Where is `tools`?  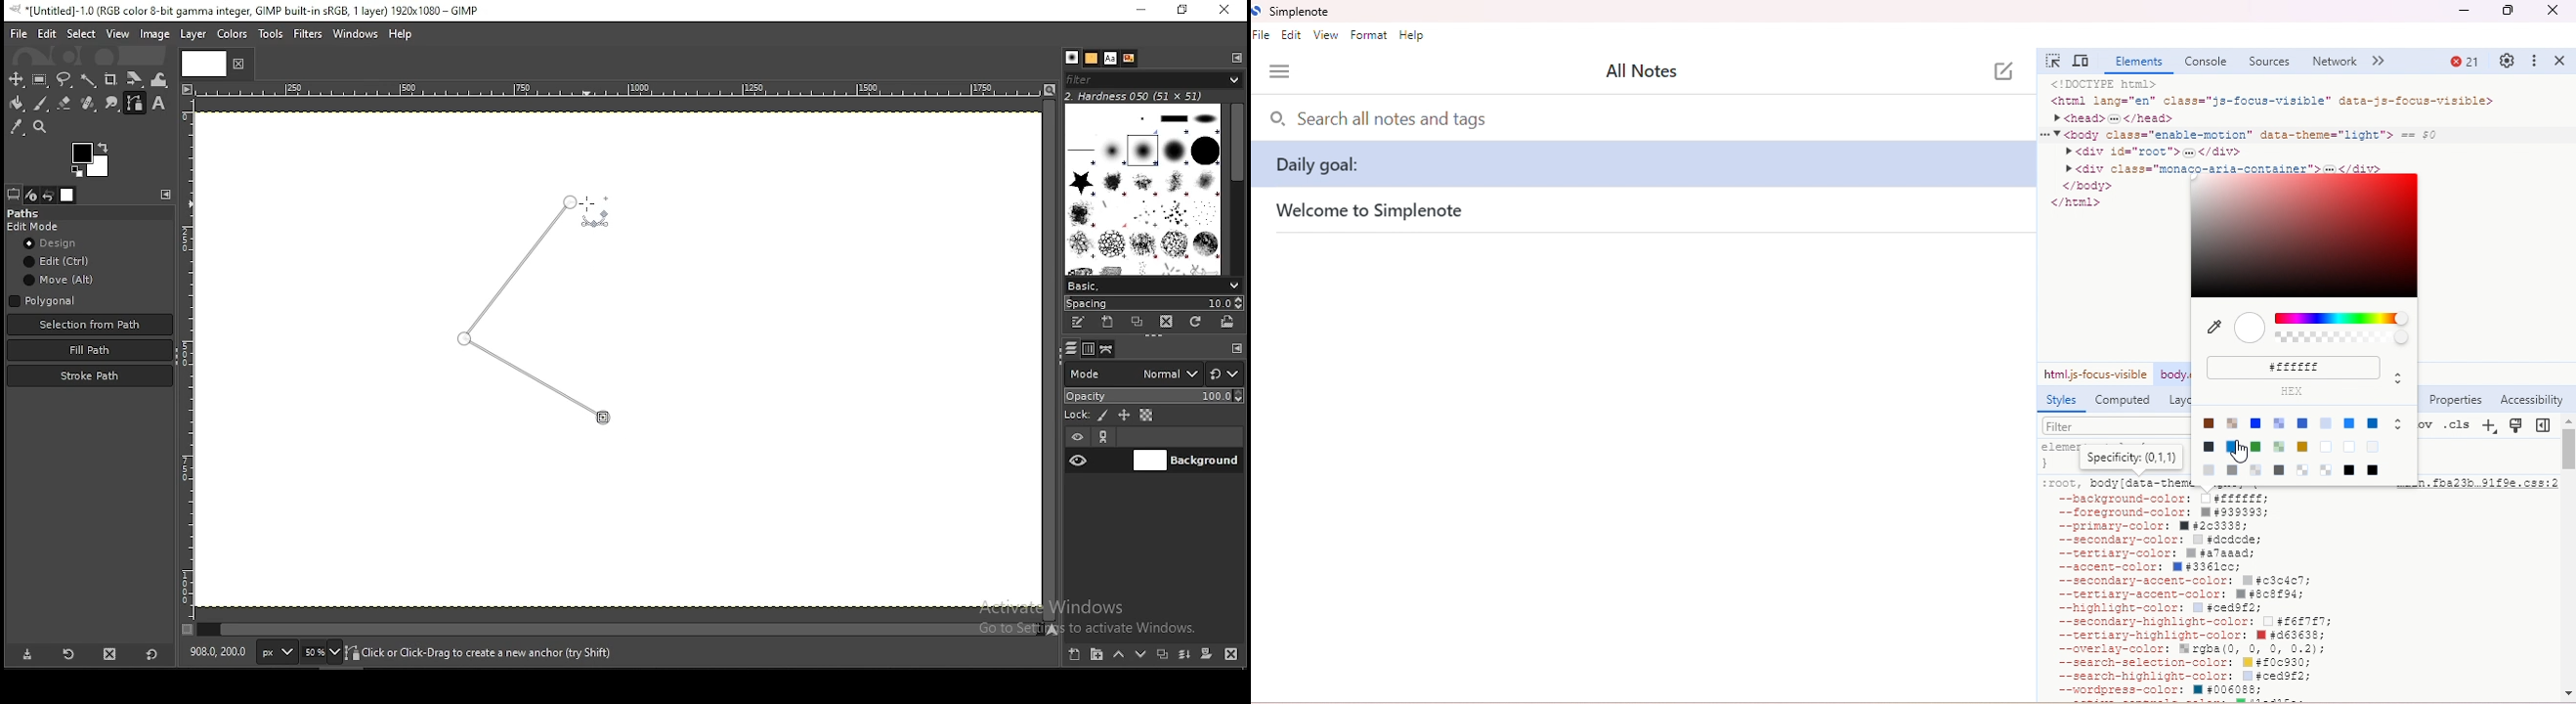
tools is located at coordinates (270, 34).